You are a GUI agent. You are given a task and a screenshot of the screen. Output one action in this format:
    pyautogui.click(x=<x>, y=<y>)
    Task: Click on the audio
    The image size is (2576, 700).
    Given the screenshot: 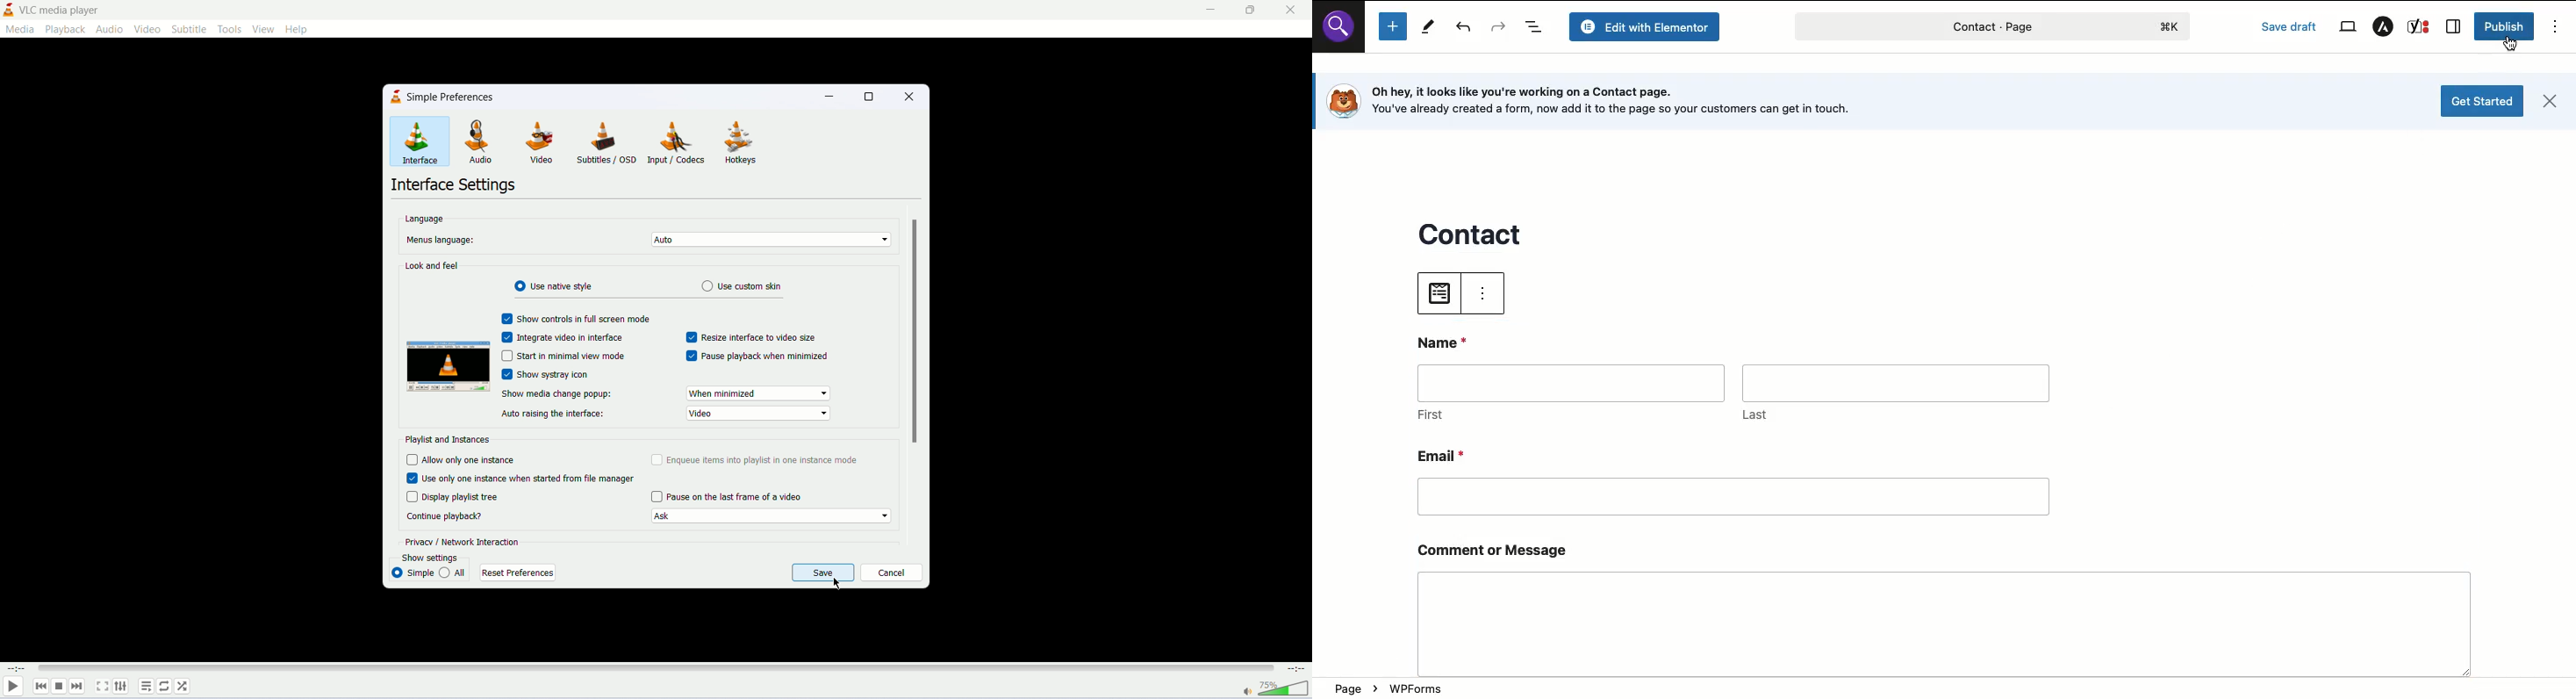 What is the action you would take?
    pyautogui.click(x=472, y=141)
    